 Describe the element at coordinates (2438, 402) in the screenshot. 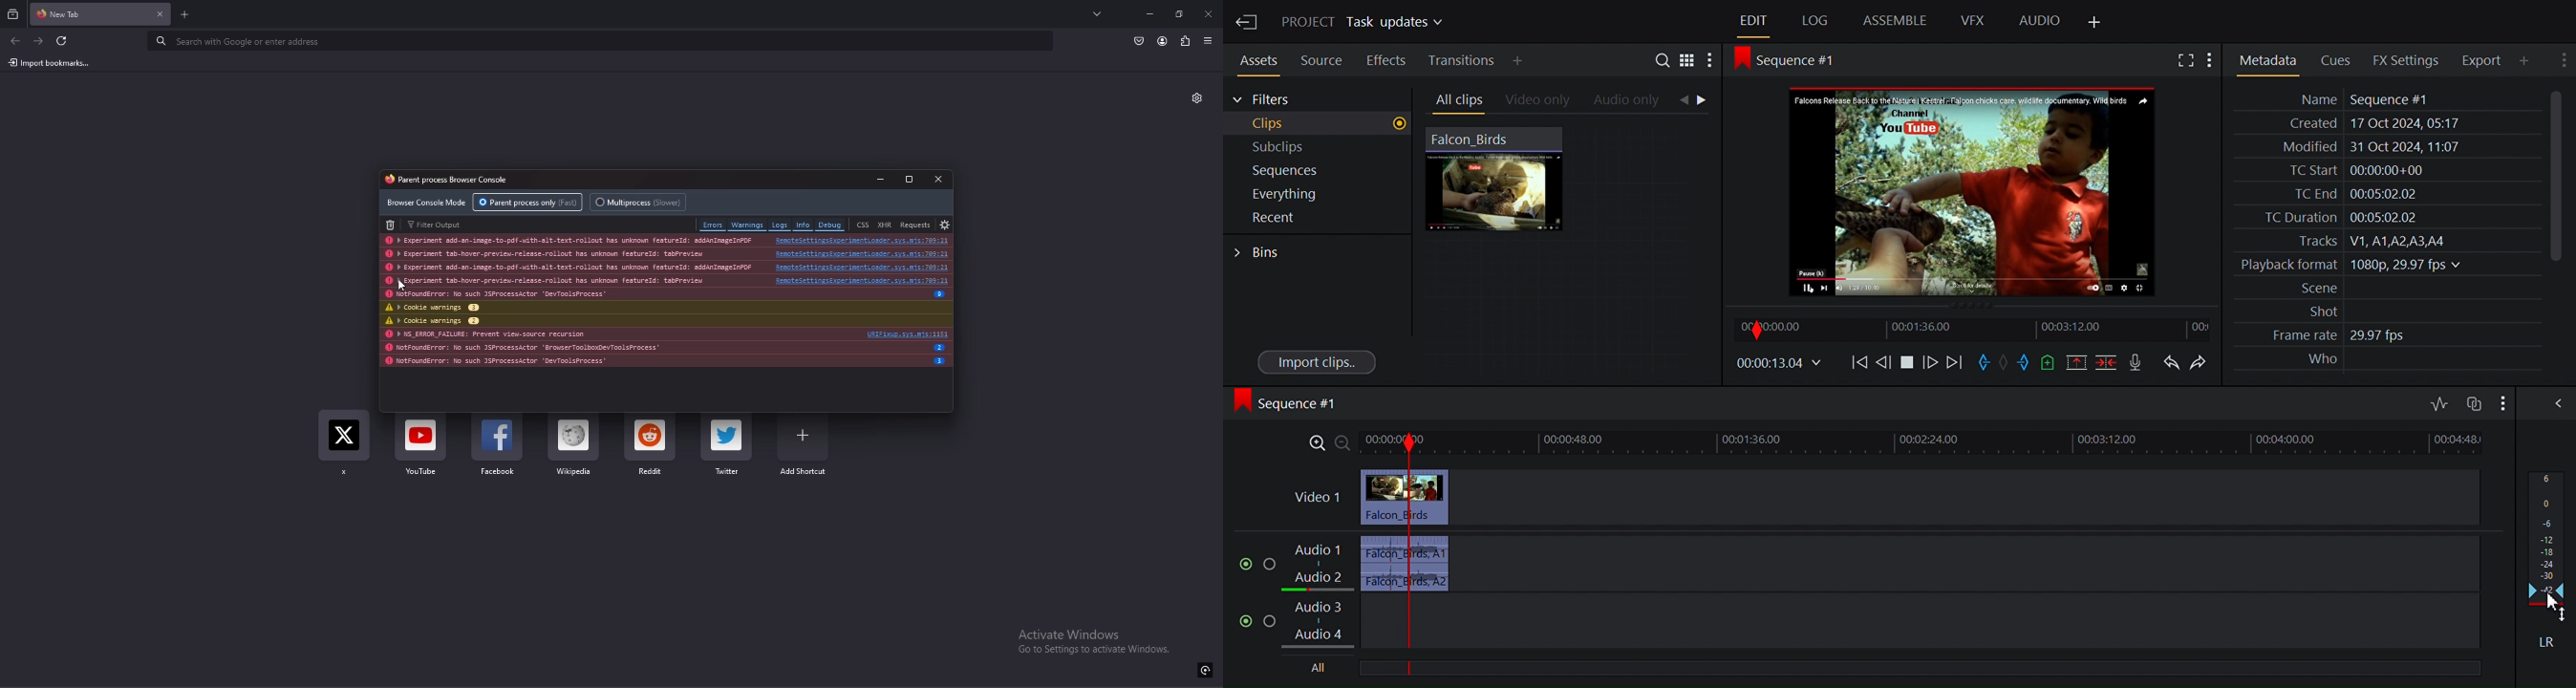

I see `Toggle audio editing levels` at that location.